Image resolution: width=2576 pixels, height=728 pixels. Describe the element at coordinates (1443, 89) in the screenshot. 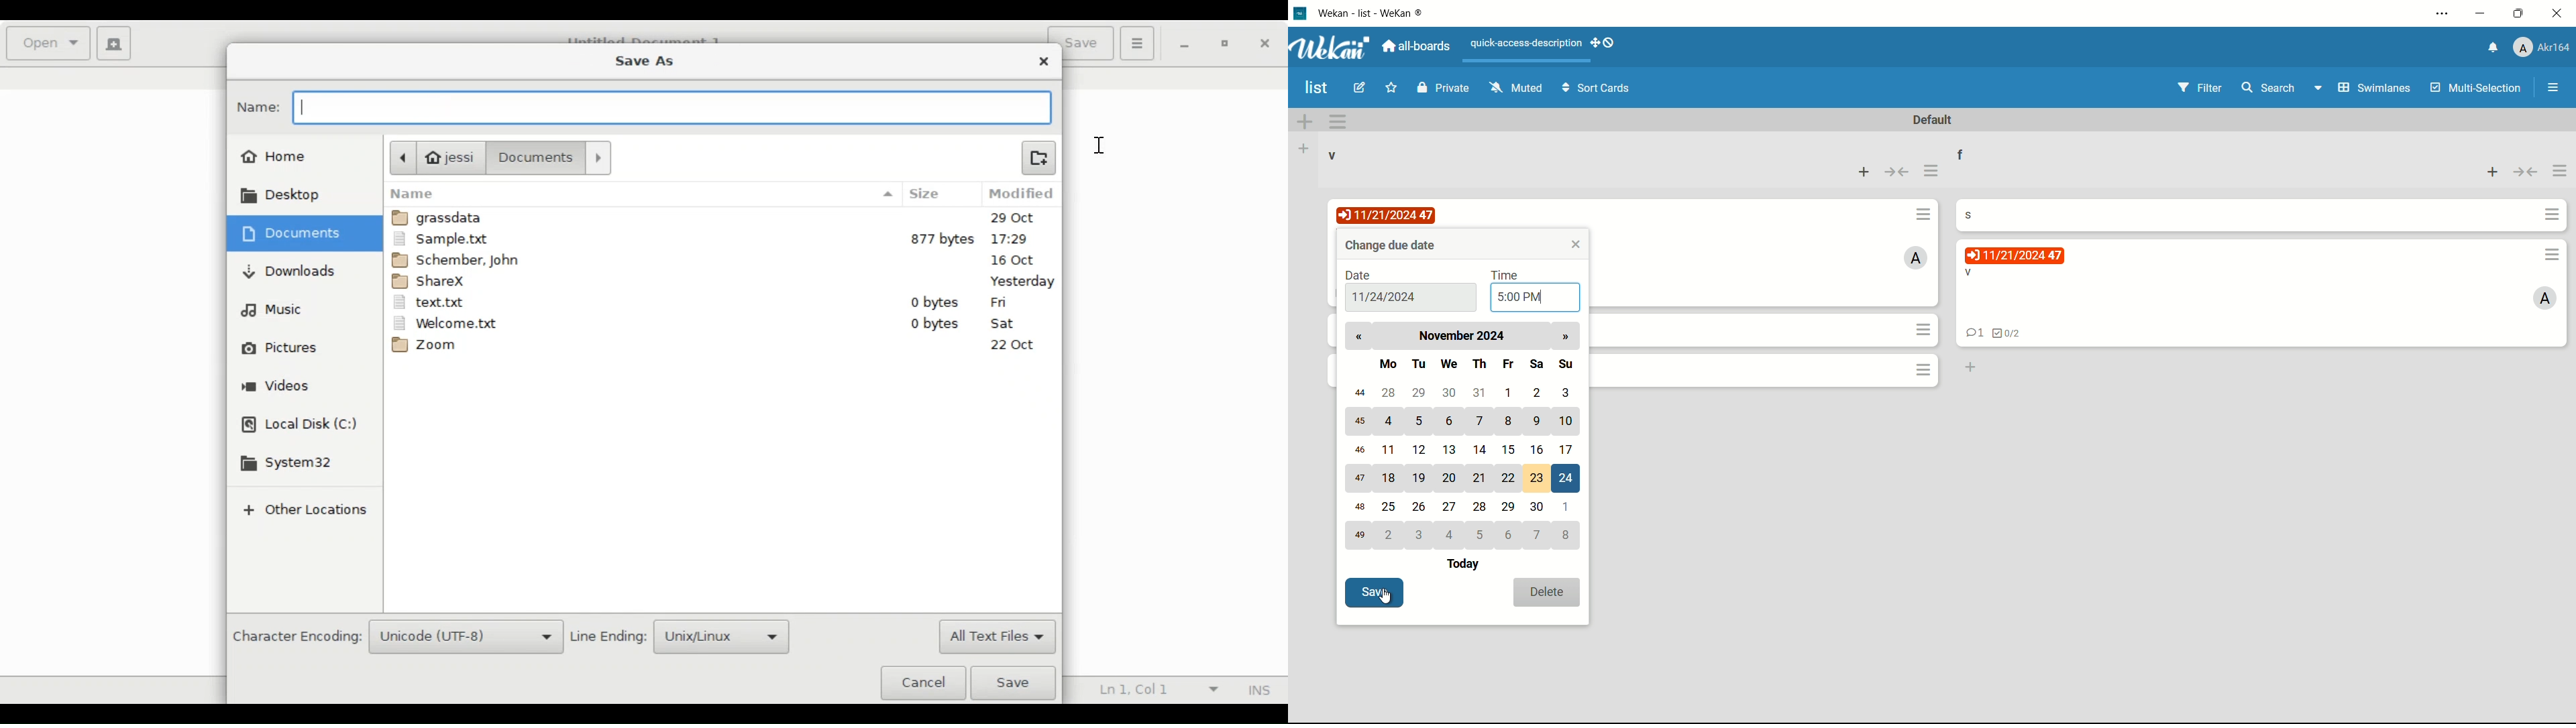

I see `private` at that location.